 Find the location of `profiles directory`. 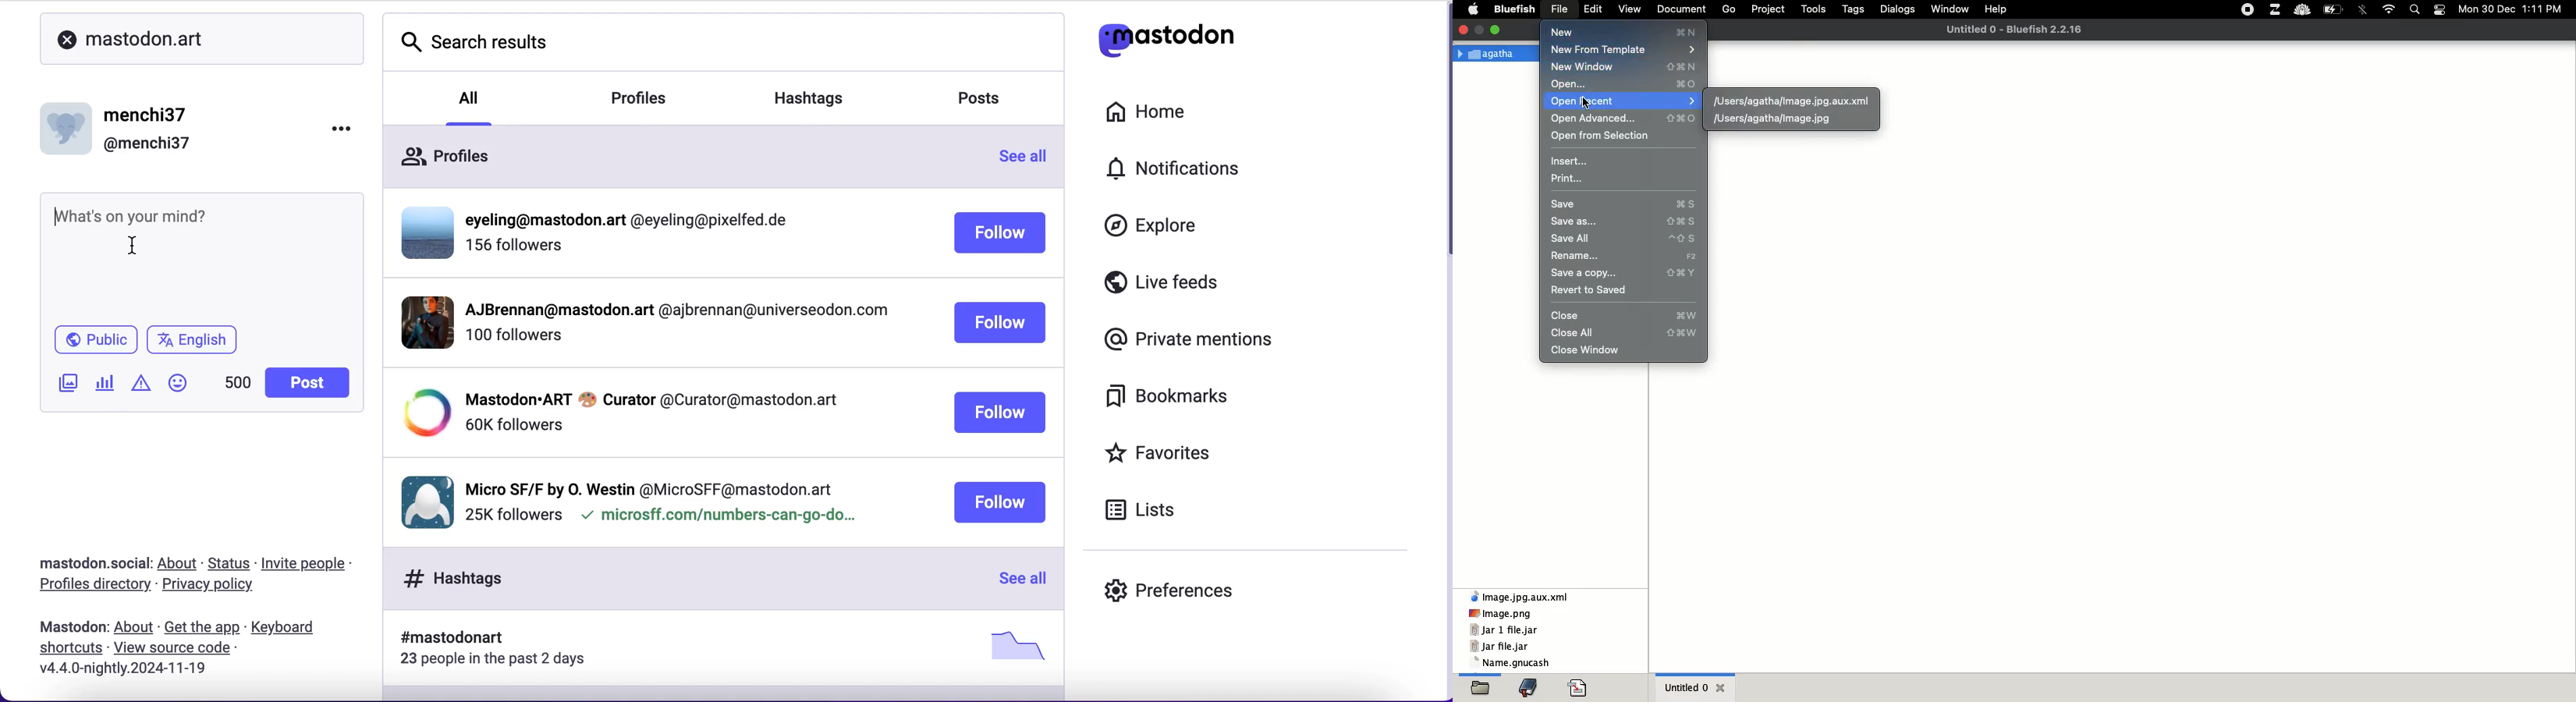

profiles directory is located at coordinates (91, 586).